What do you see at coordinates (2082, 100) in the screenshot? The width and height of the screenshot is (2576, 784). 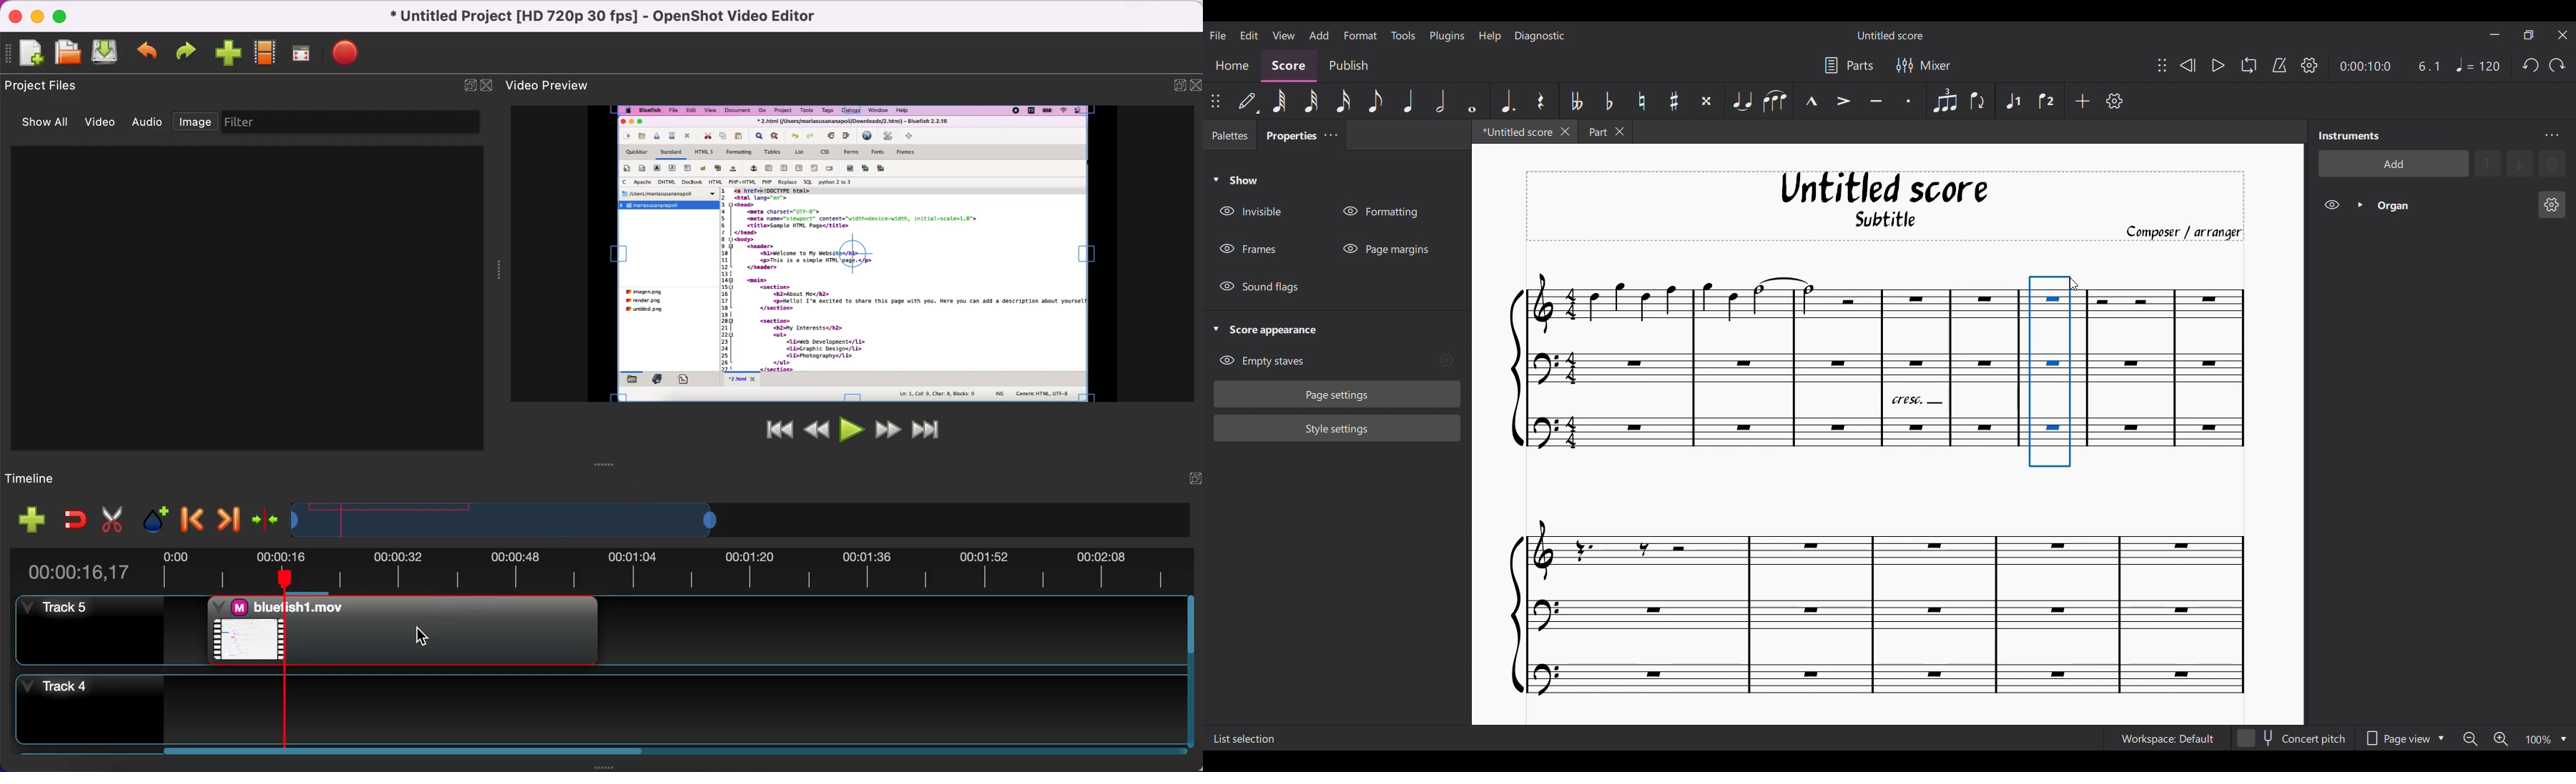 I see `Add` at bounding box center [2082, 100].